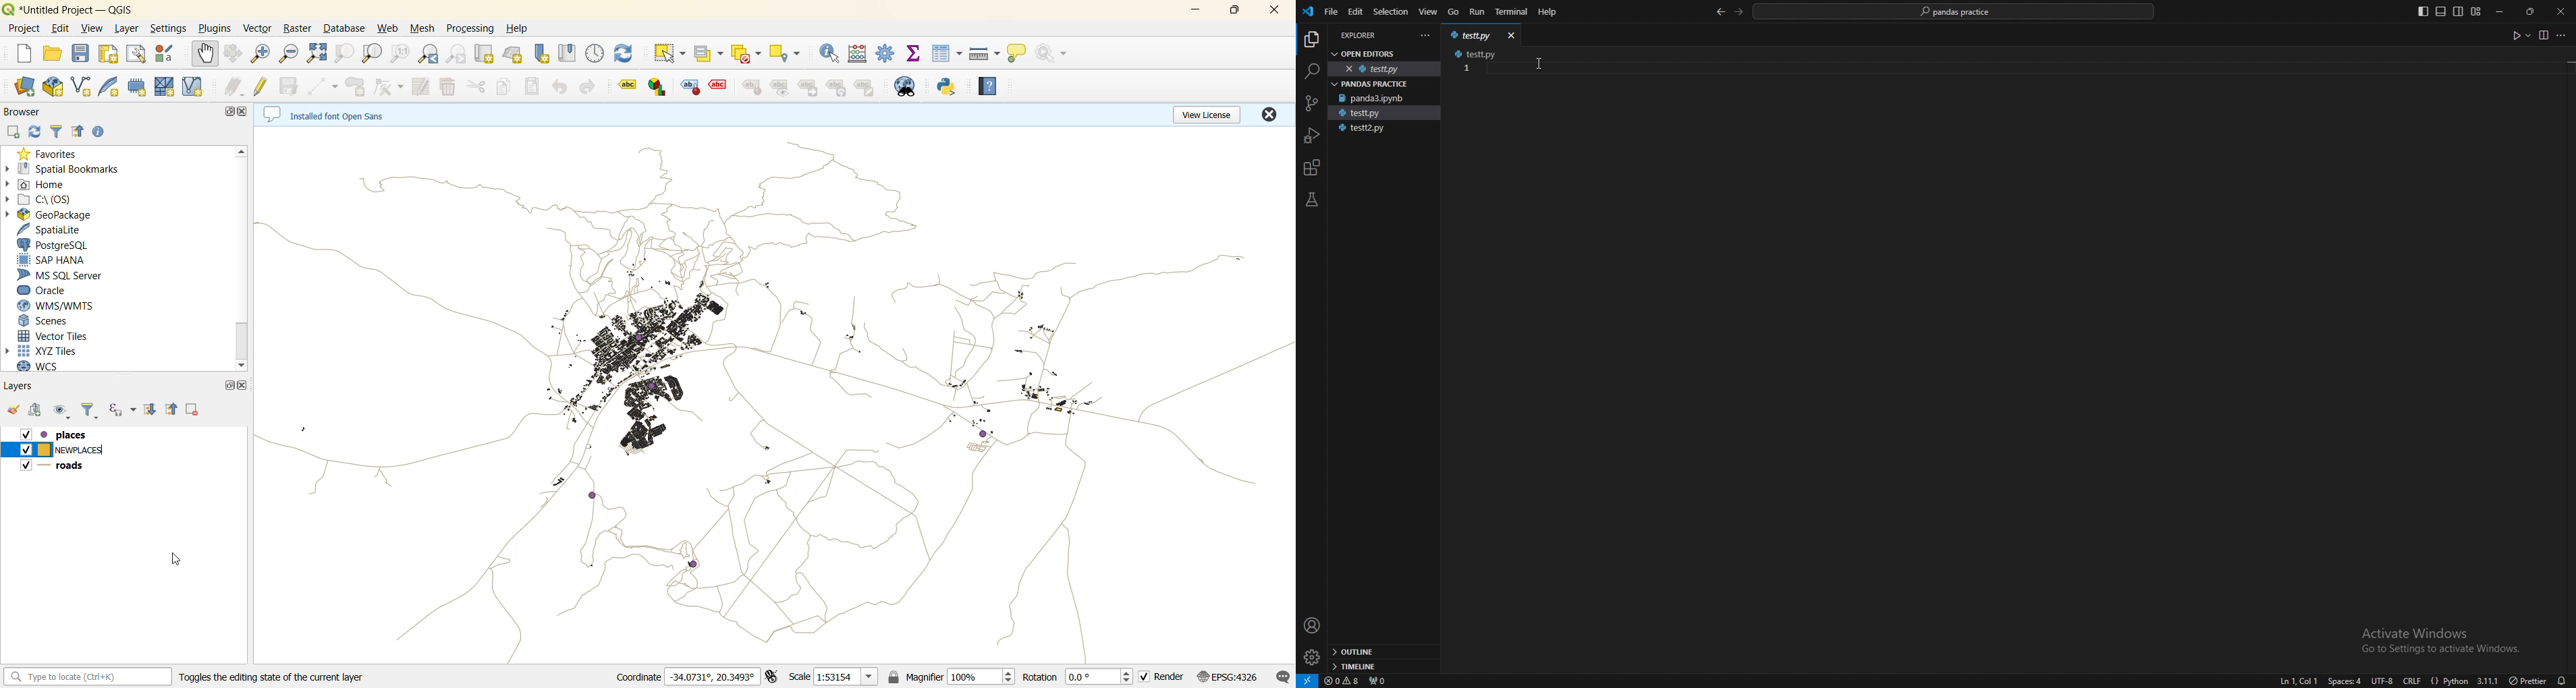  Describe the element at coordinates (1380, 53) in the screenshot. I see `open editors` at that location.